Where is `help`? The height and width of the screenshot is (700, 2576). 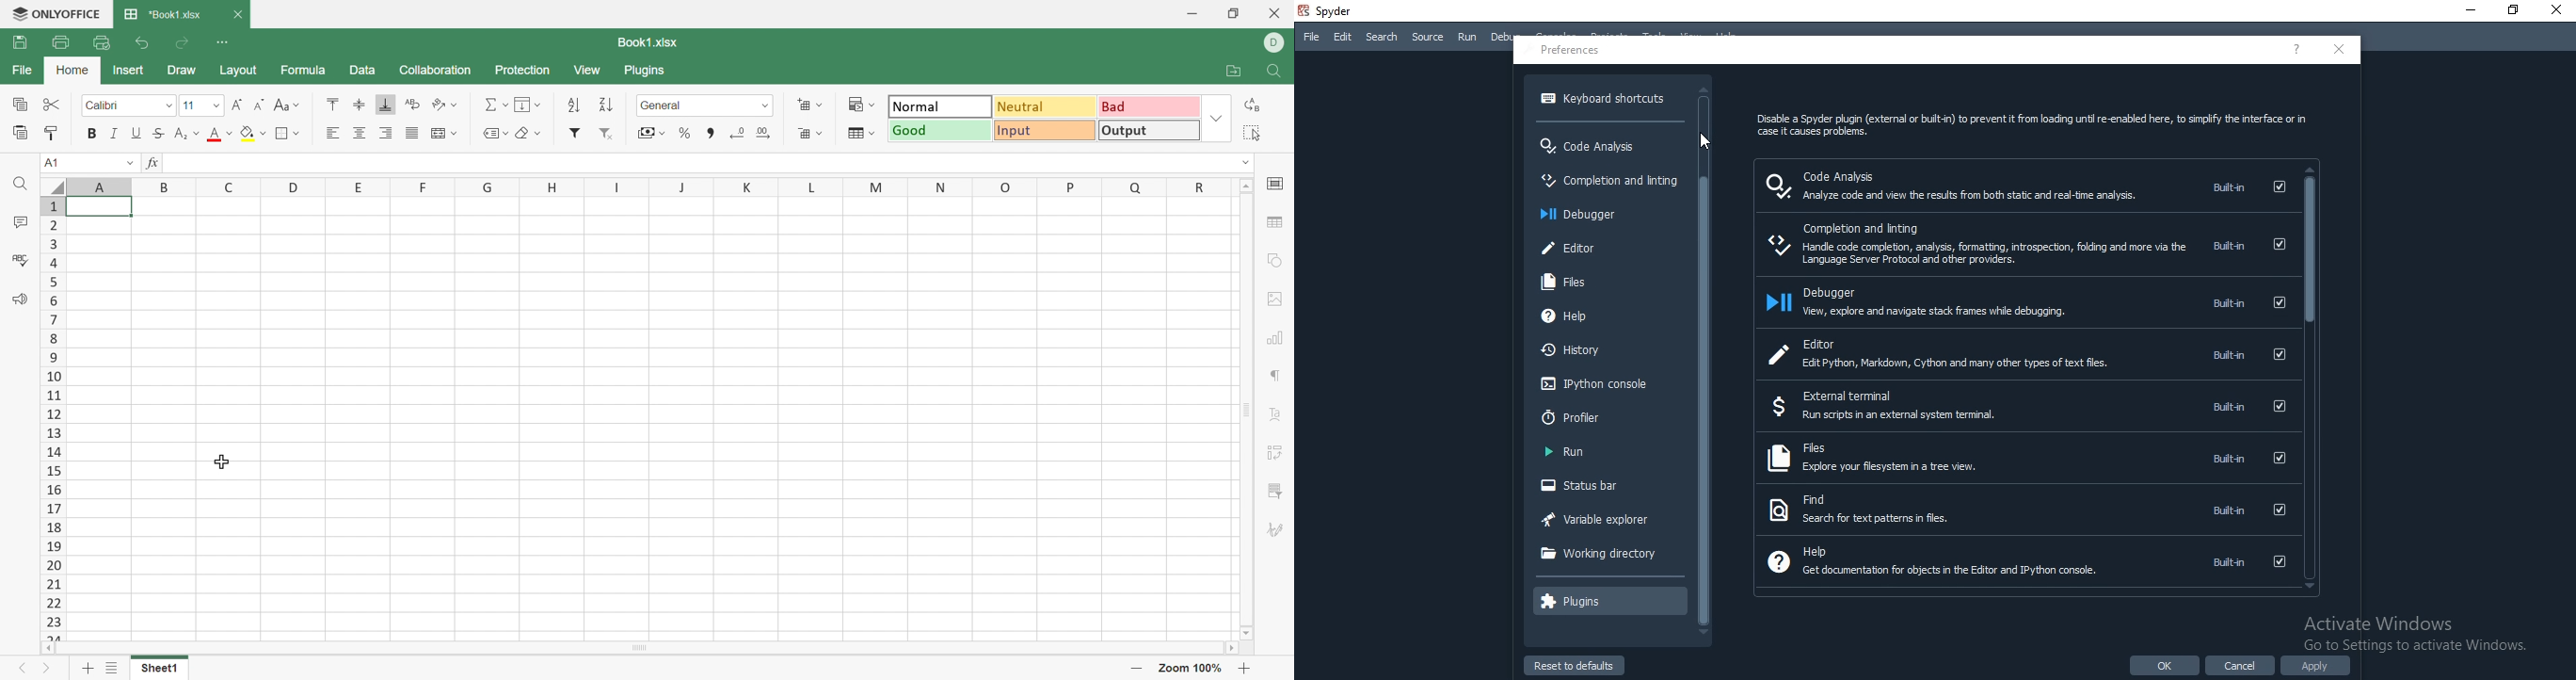
help is located at coordinates (2296, 50).